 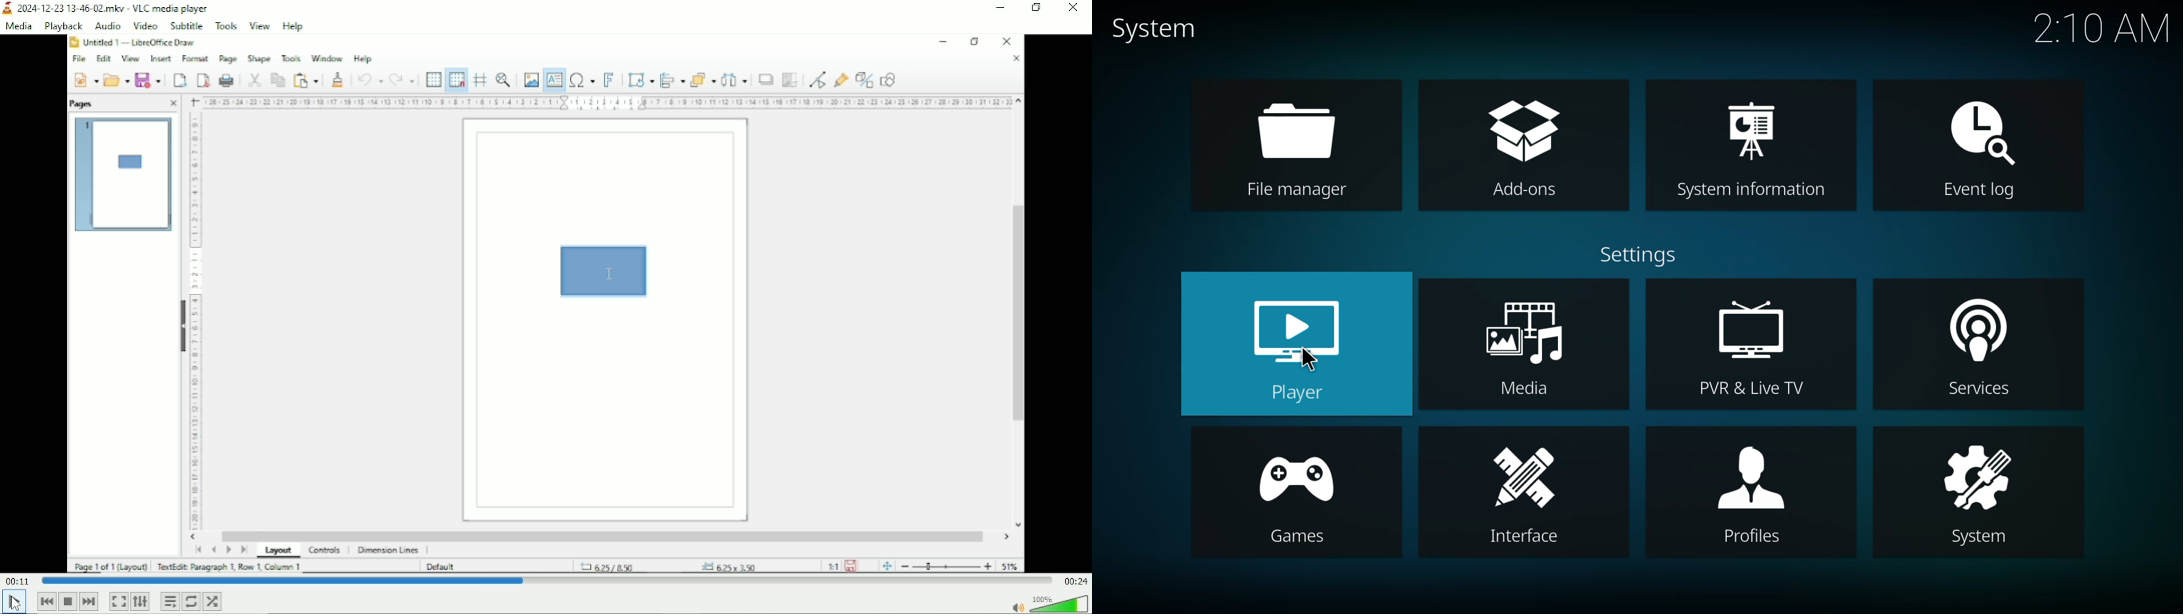 What do you see at coordinates (118, 602) in the screenshot?
I see `Toggle video in fullscreen` at bounding box center [118, 602].